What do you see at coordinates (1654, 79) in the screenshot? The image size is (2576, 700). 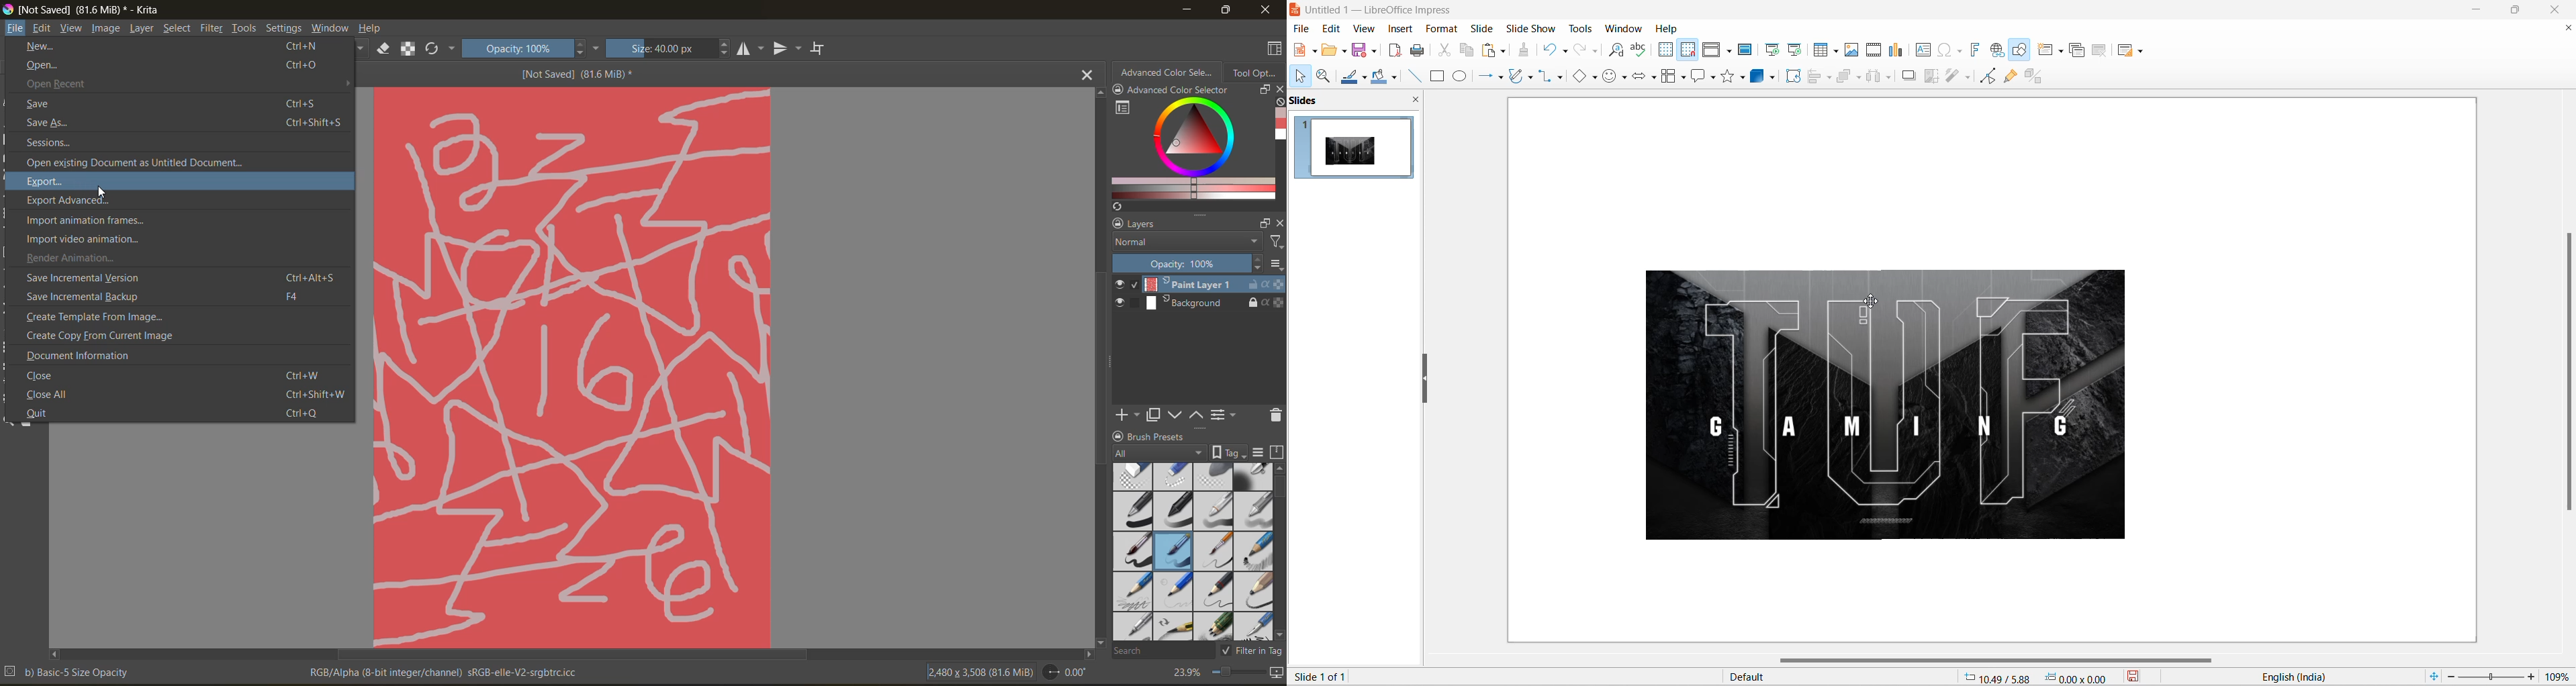 I see `block arrow options` at bounding box center [1654, 79].